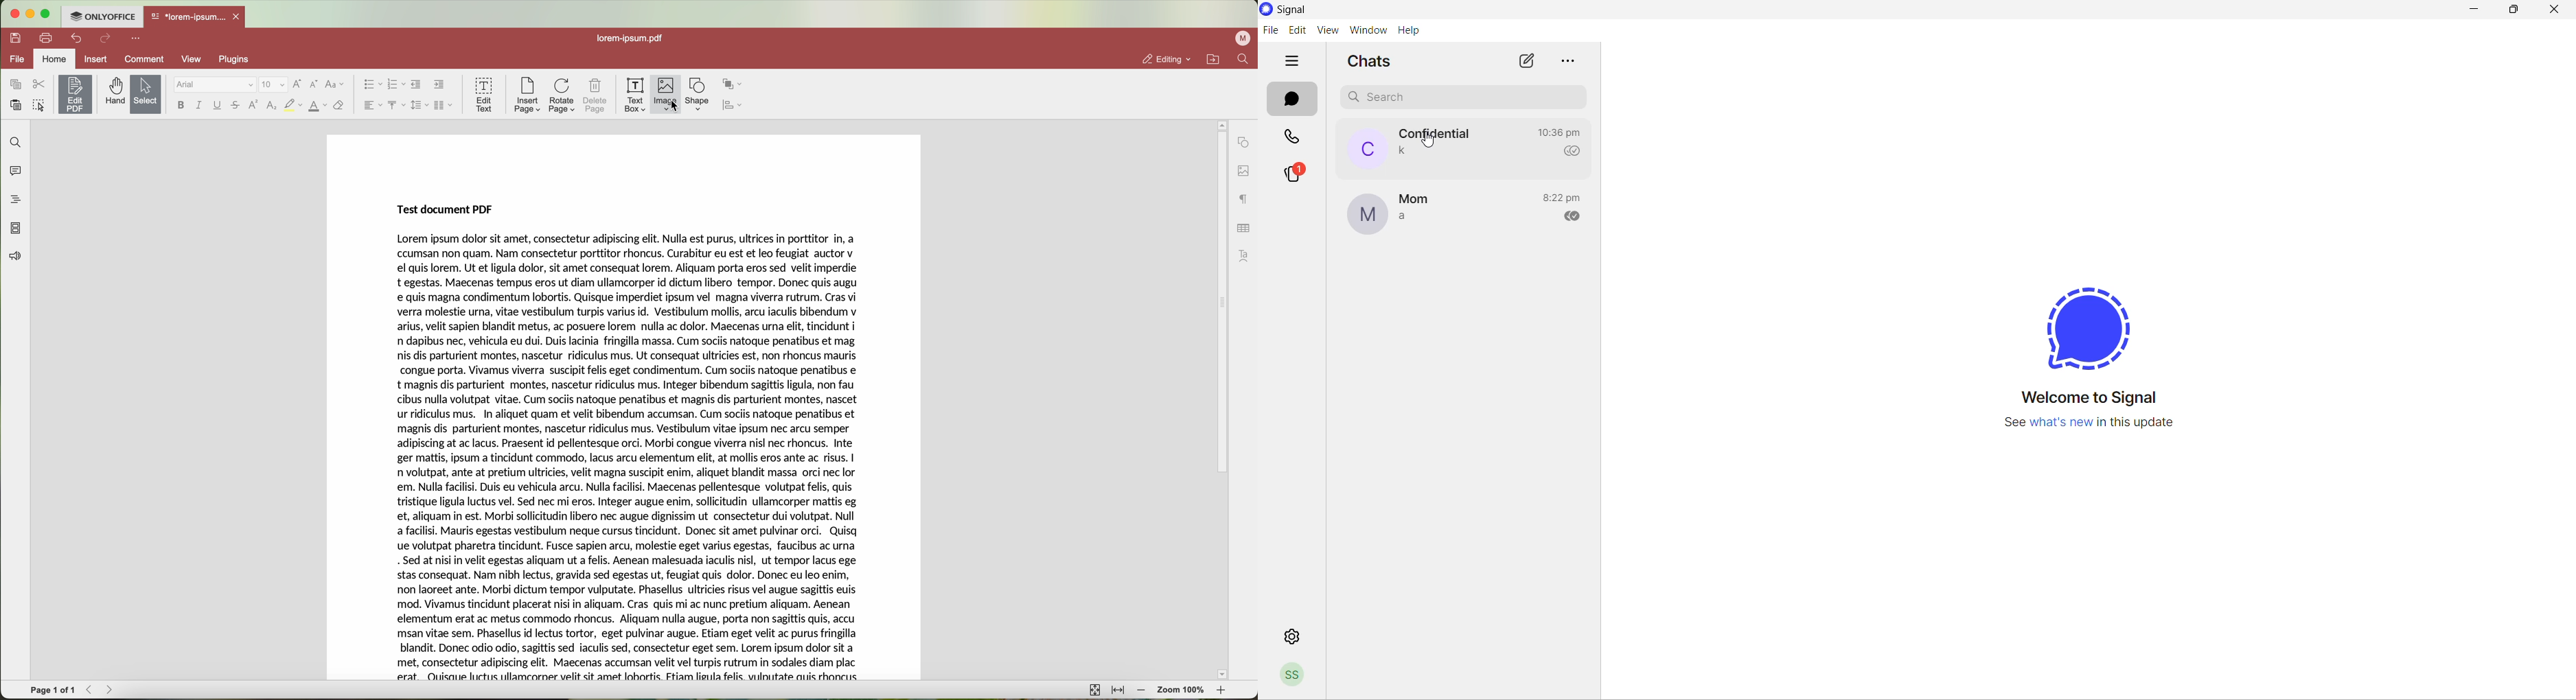 The image size is (2576, 700). I want to click on arrange shape, so click(733, 84).